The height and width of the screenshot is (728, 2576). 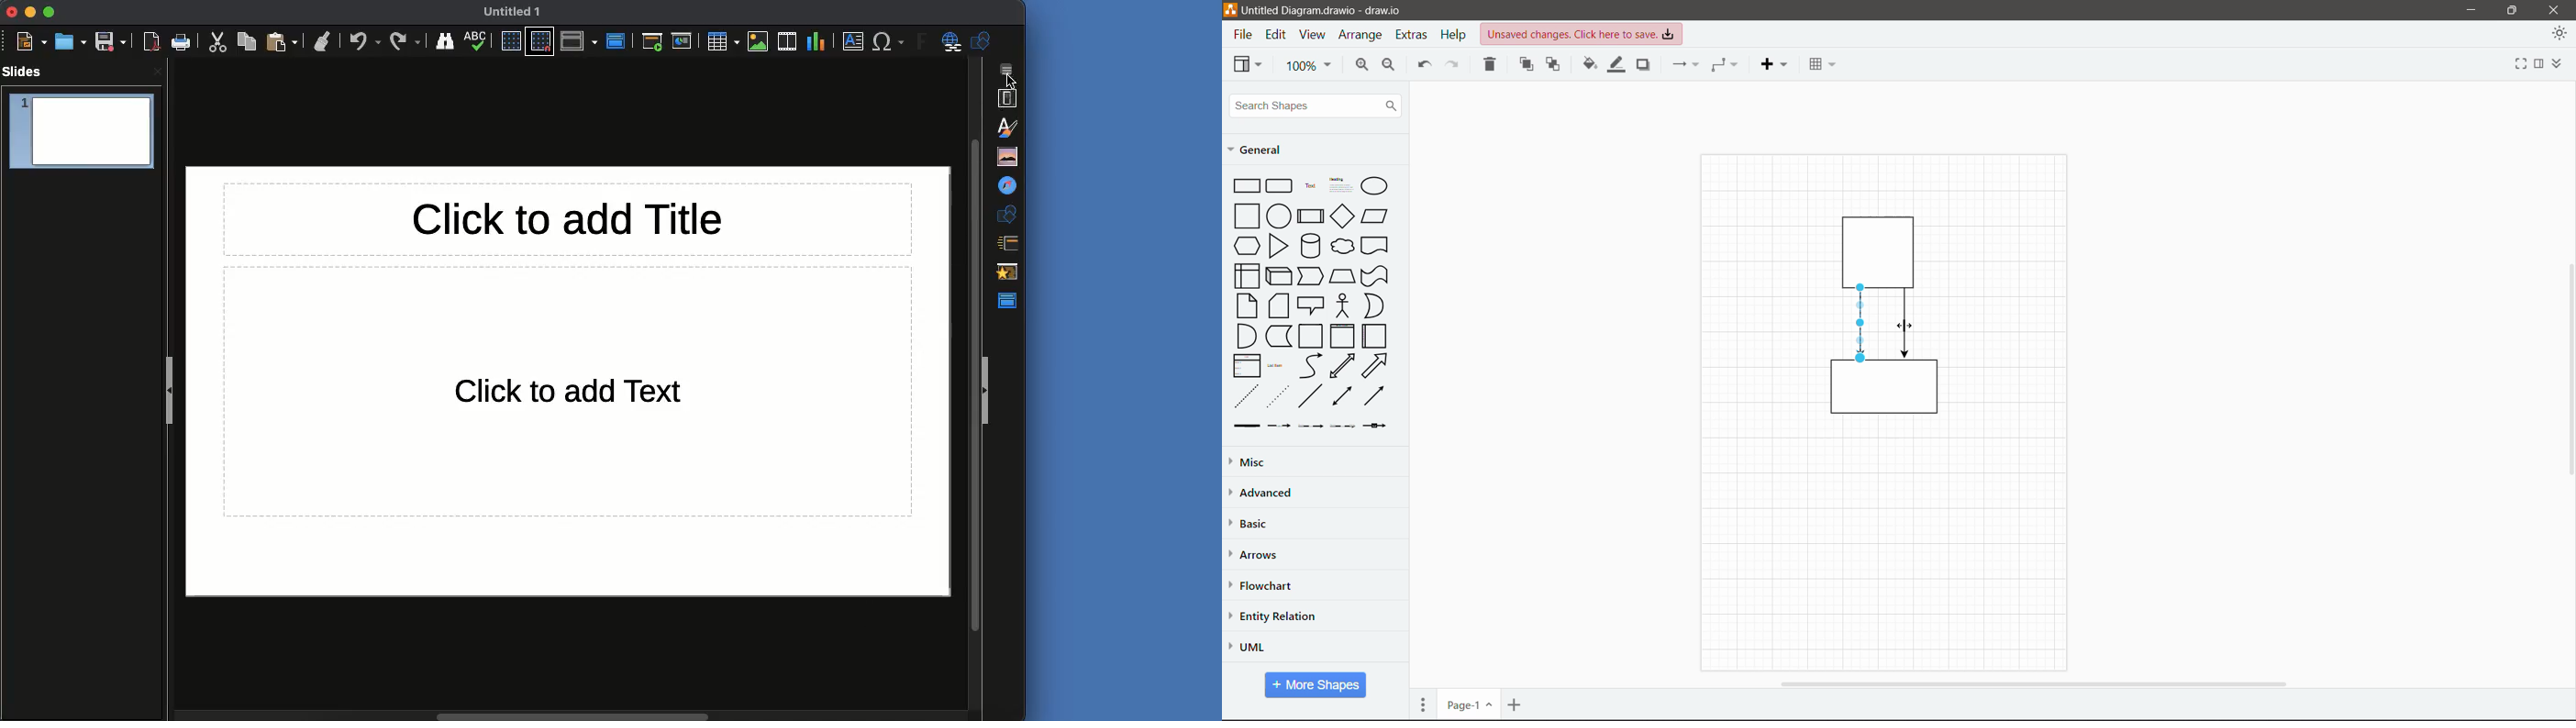 I want to click on Export as PDF, so click(x=152, y=42).